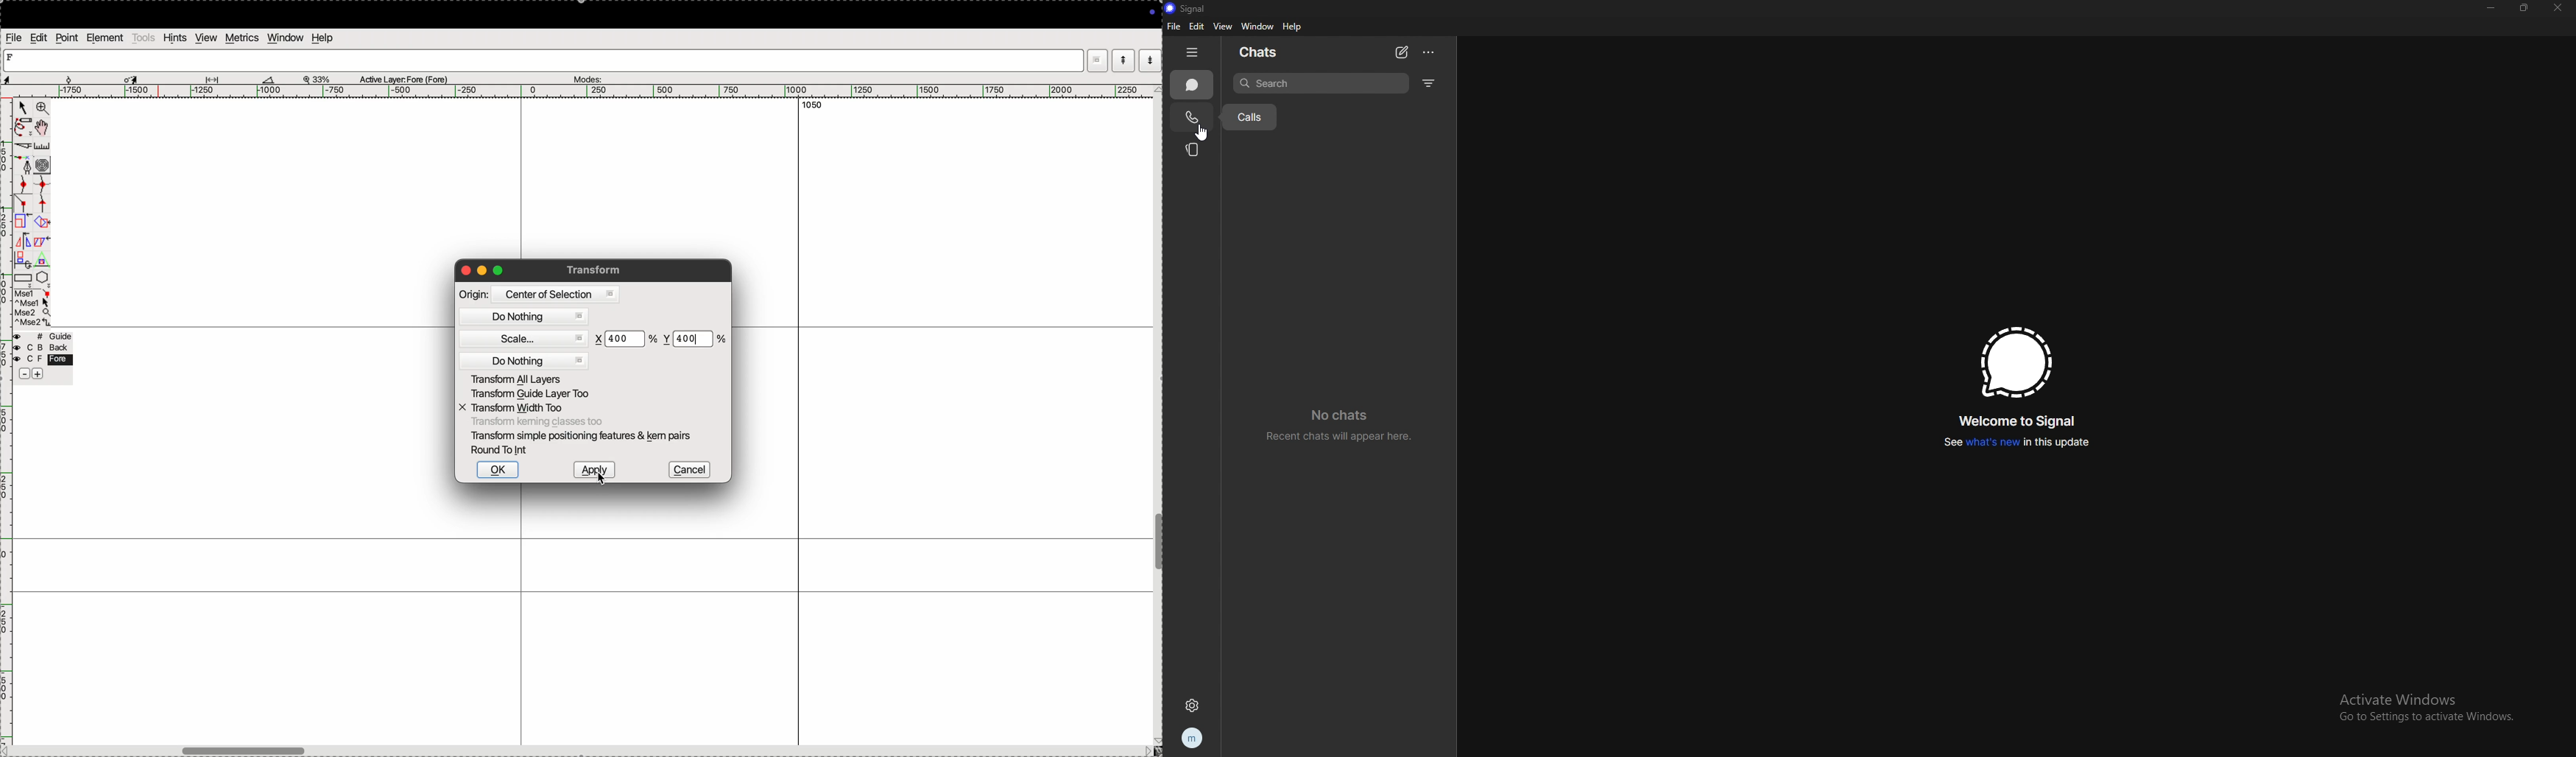  What do you see at coordinates (176, 38) in the screenshot?
I see `hints` at bounding box center [176, 38].